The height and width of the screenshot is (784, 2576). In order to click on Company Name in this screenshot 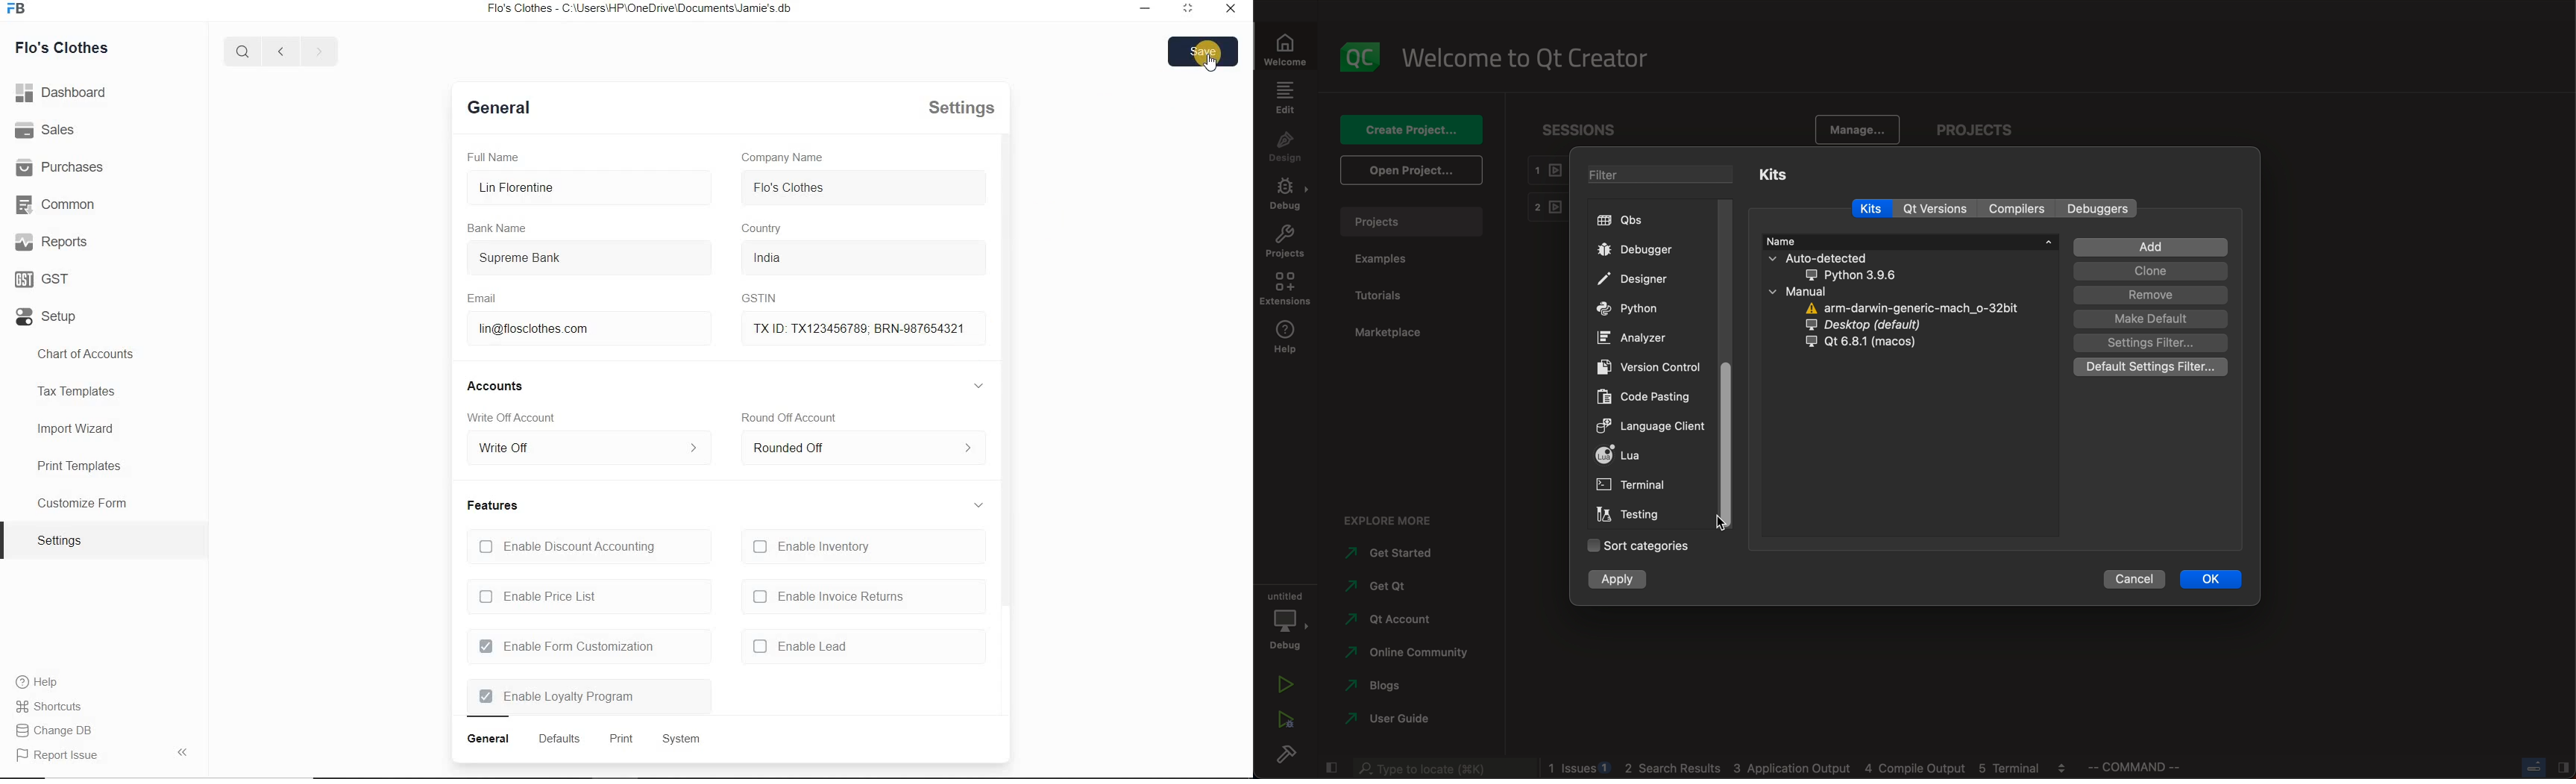, I will do `click(783, 157)`.